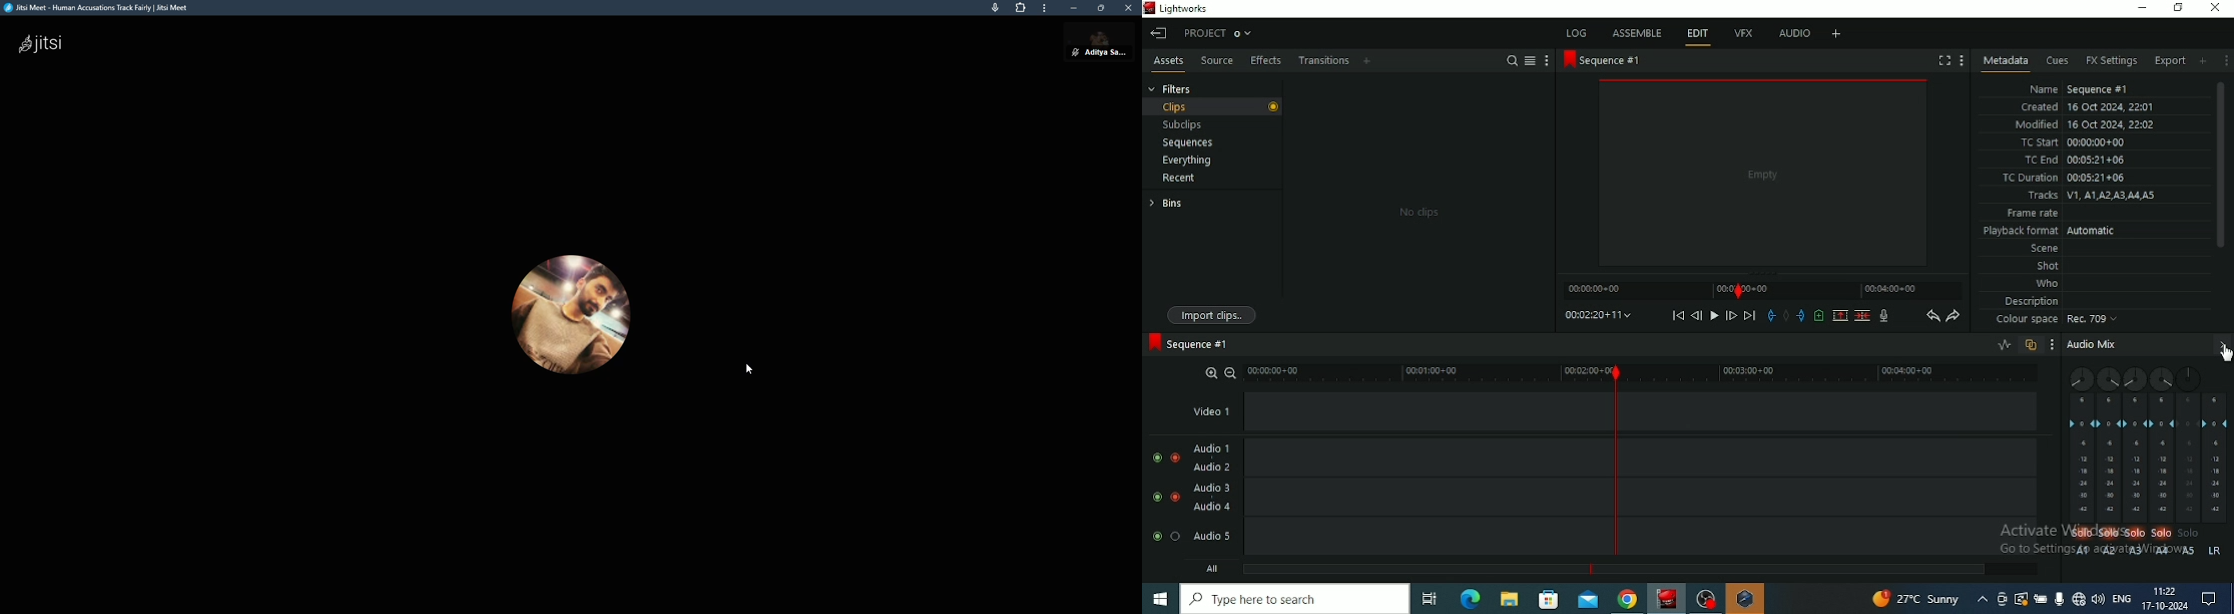 This screenshot has height=616, width=2240. I want to click on Delete/cut, so click(1862, 316).